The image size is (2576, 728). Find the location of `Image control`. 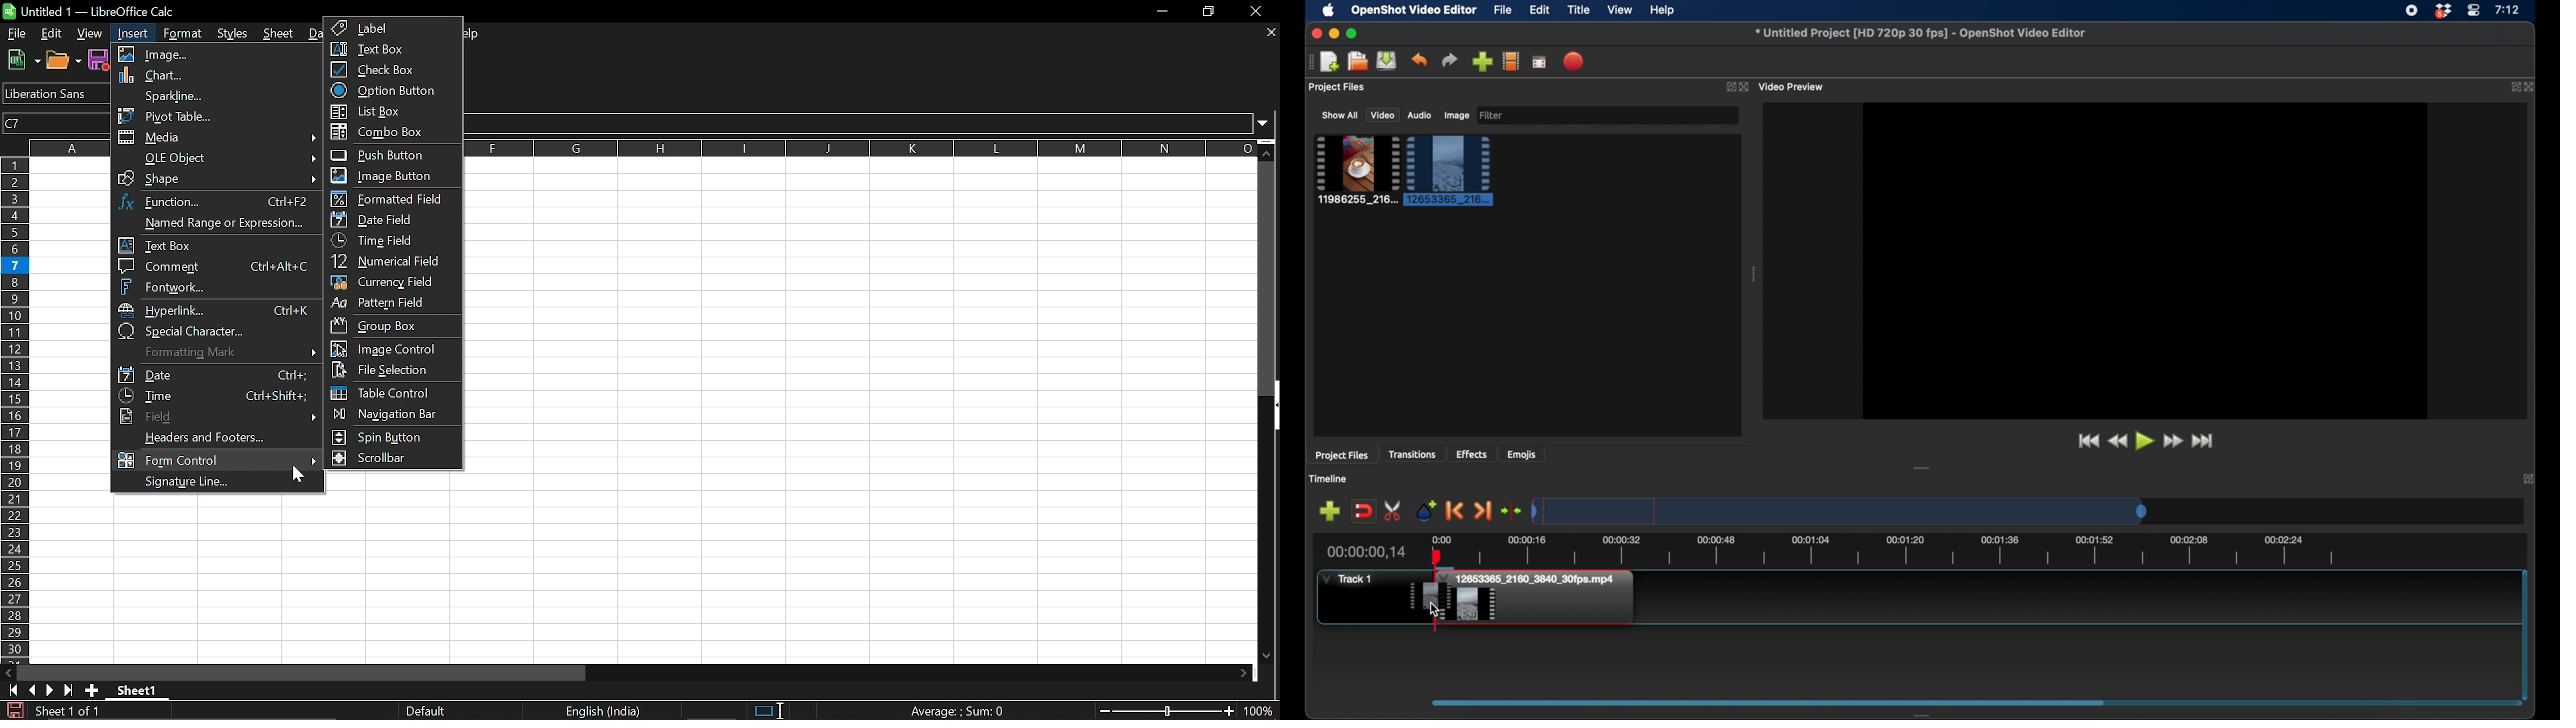

Image control is located at coordinates (392, 349).